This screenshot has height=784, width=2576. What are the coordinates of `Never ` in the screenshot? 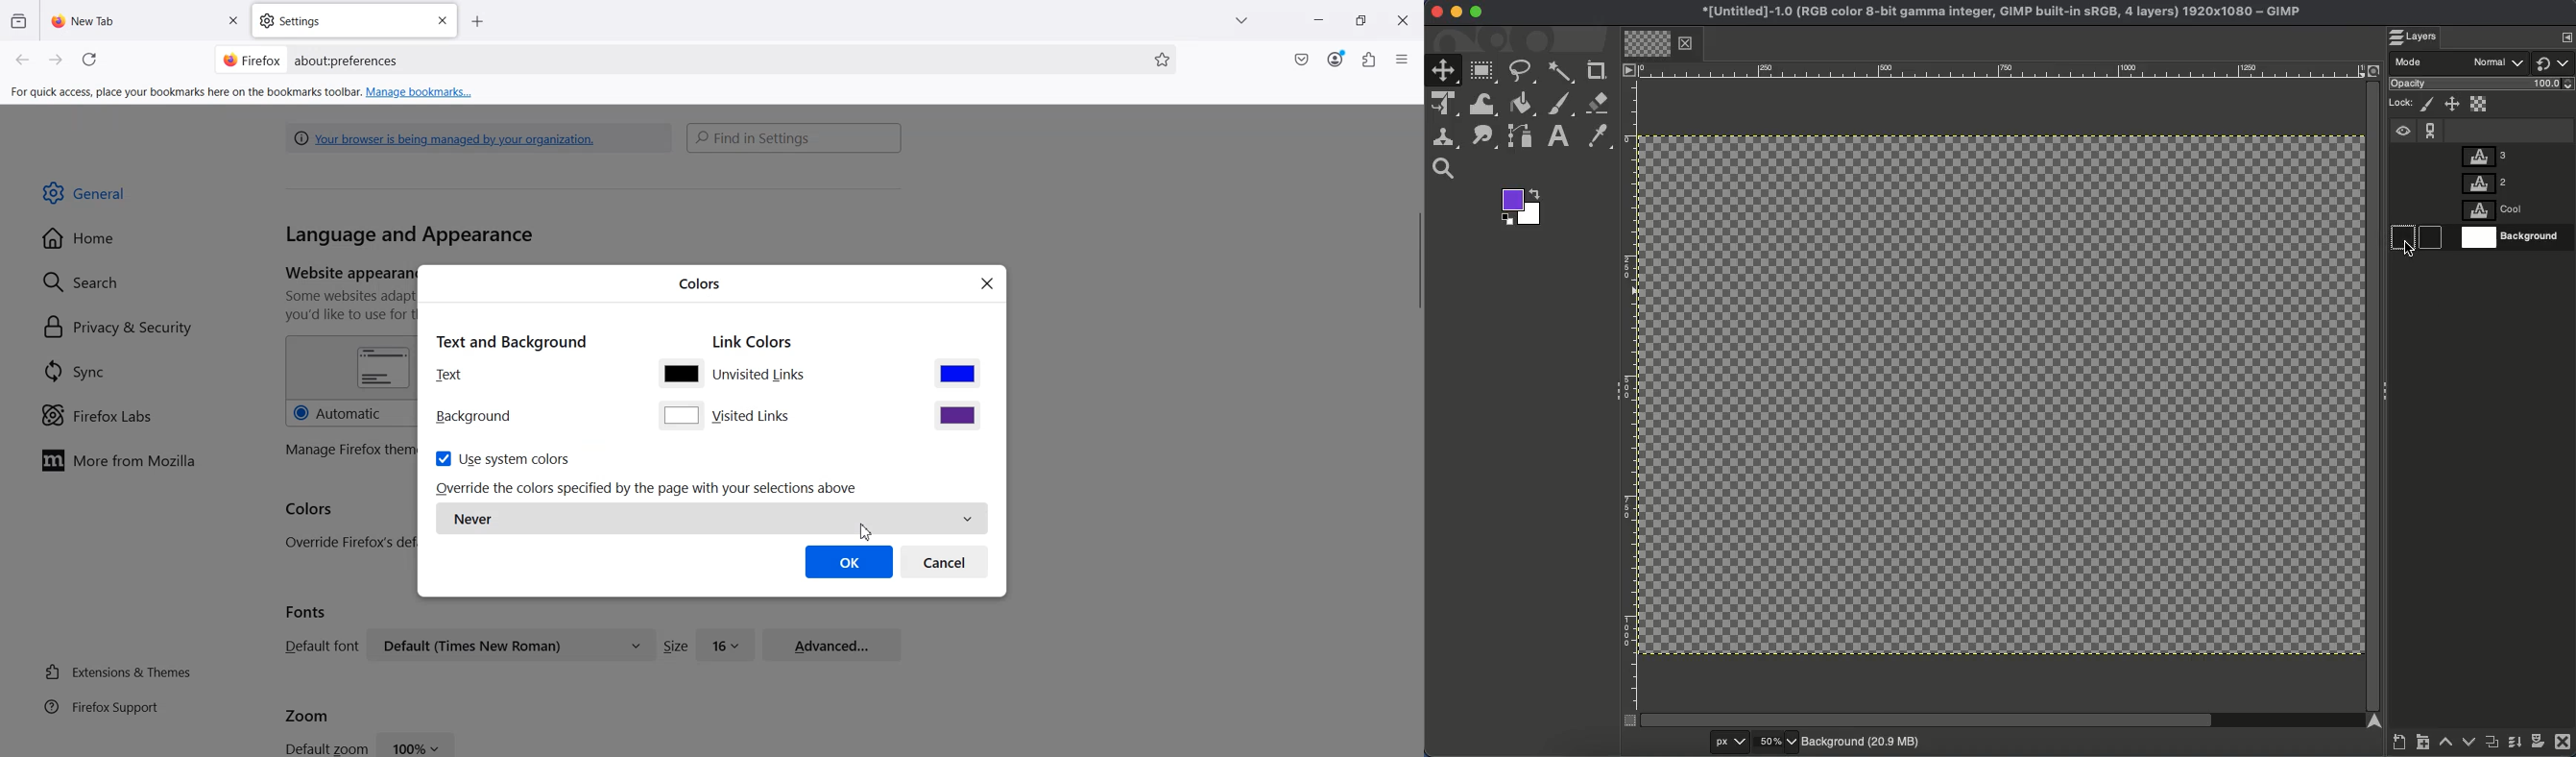 It's located at (711, 519).